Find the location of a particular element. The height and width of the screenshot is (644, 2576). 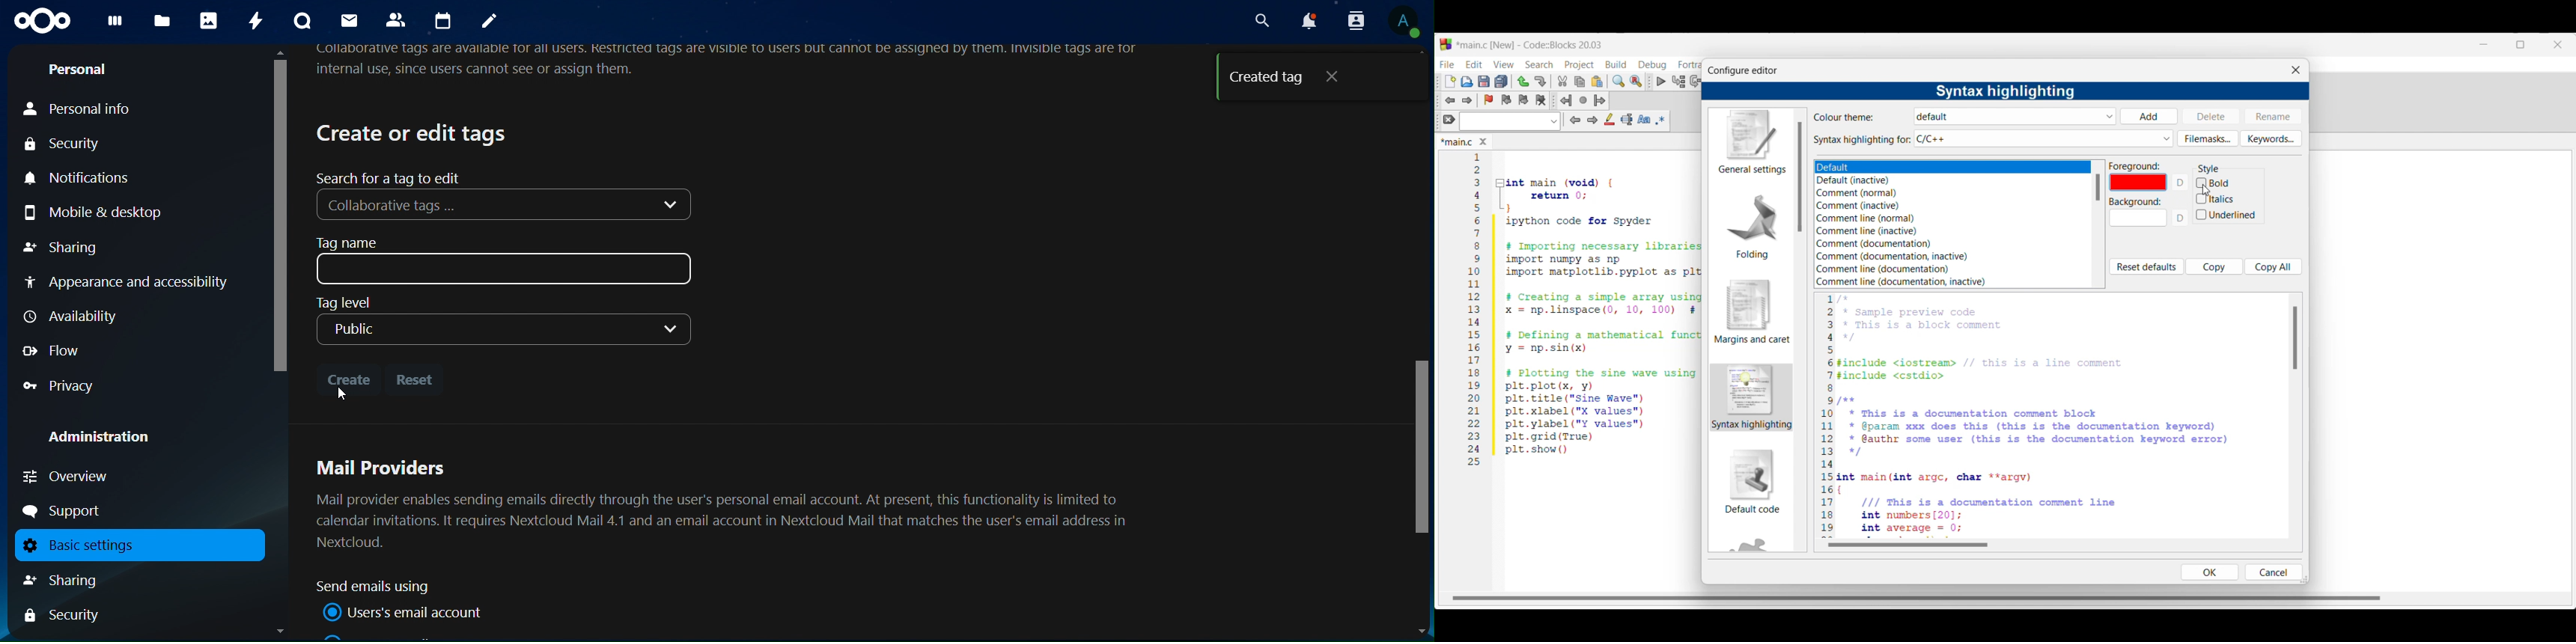

Indicates background color options is located at coordinates (2134, 202).